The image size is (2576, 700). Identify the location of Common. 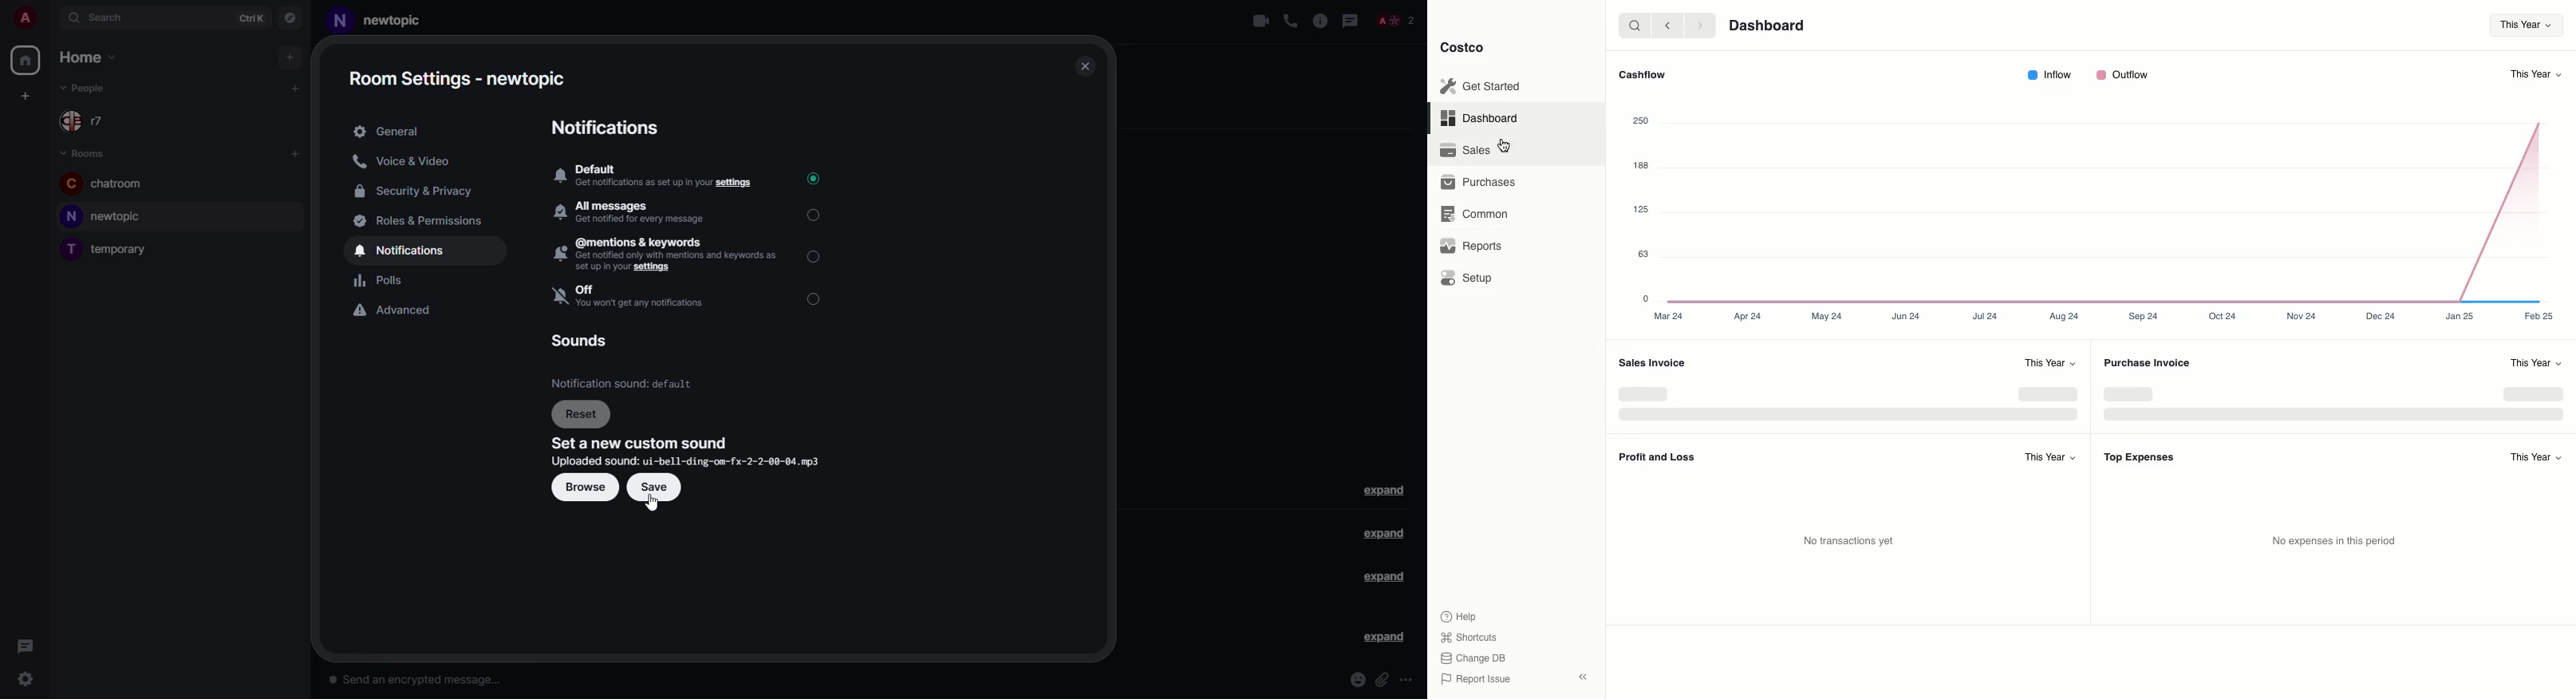
(1476, 215).